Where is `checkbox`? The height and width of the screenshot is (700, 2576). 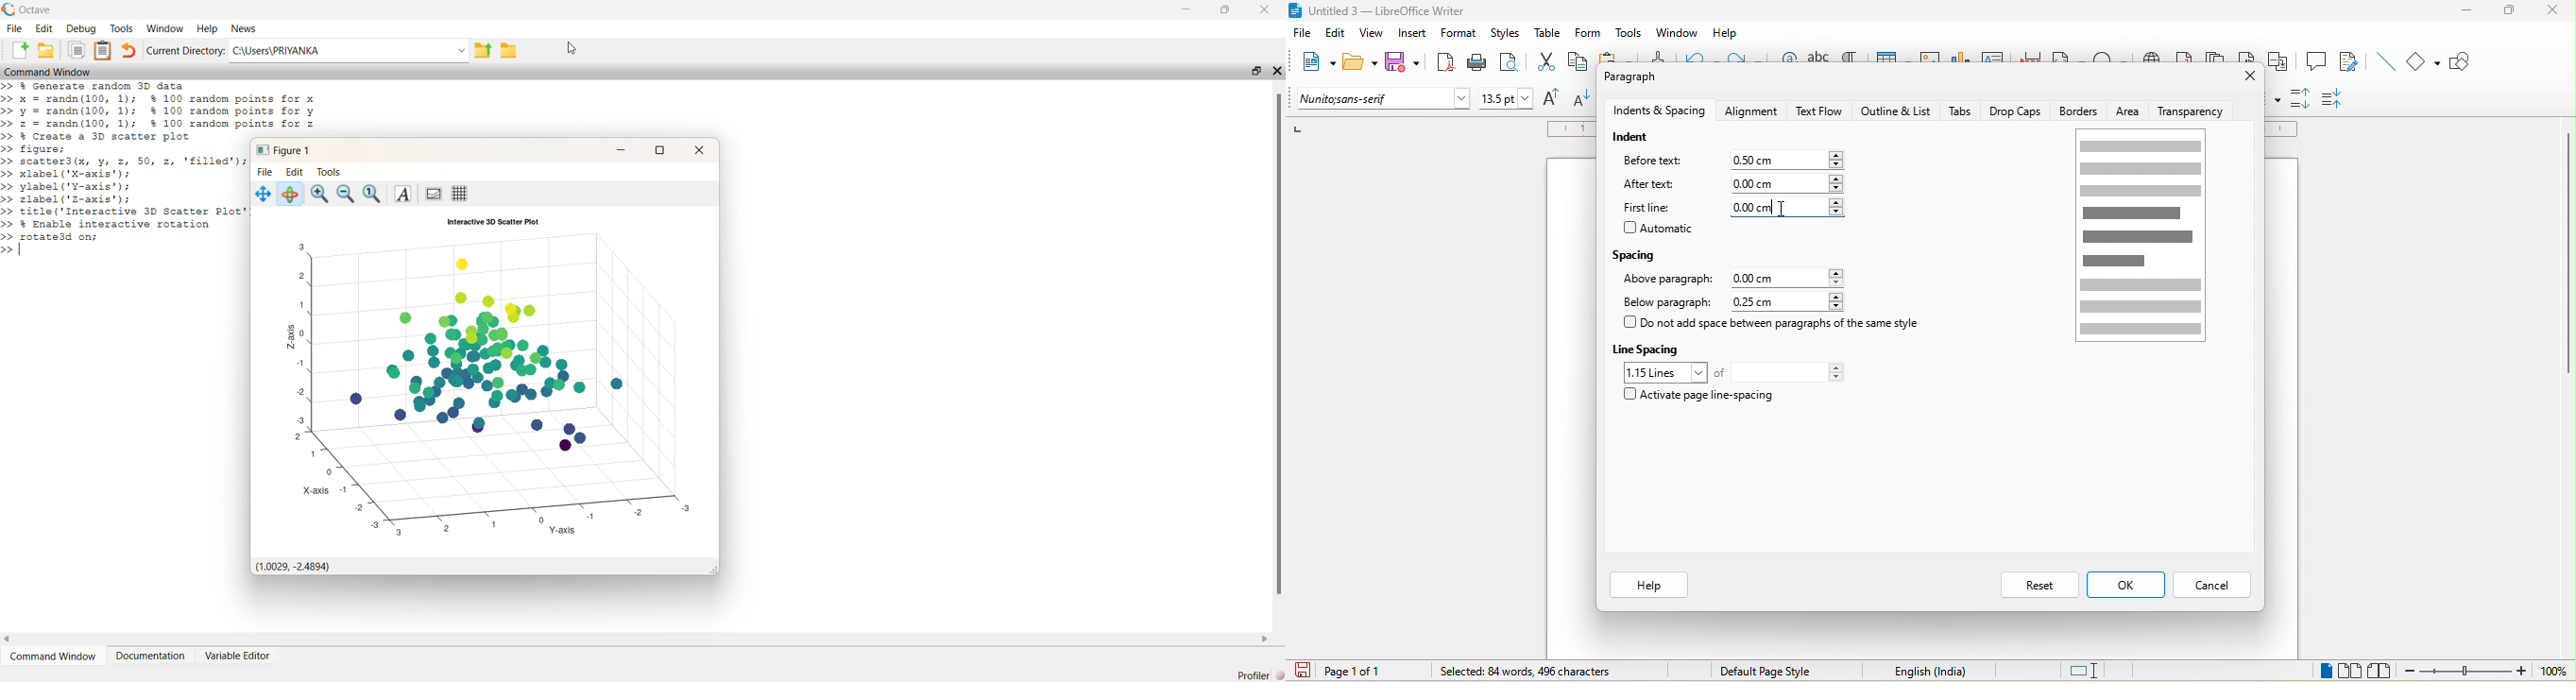 checkbox is located at coordinates (1629, 394).